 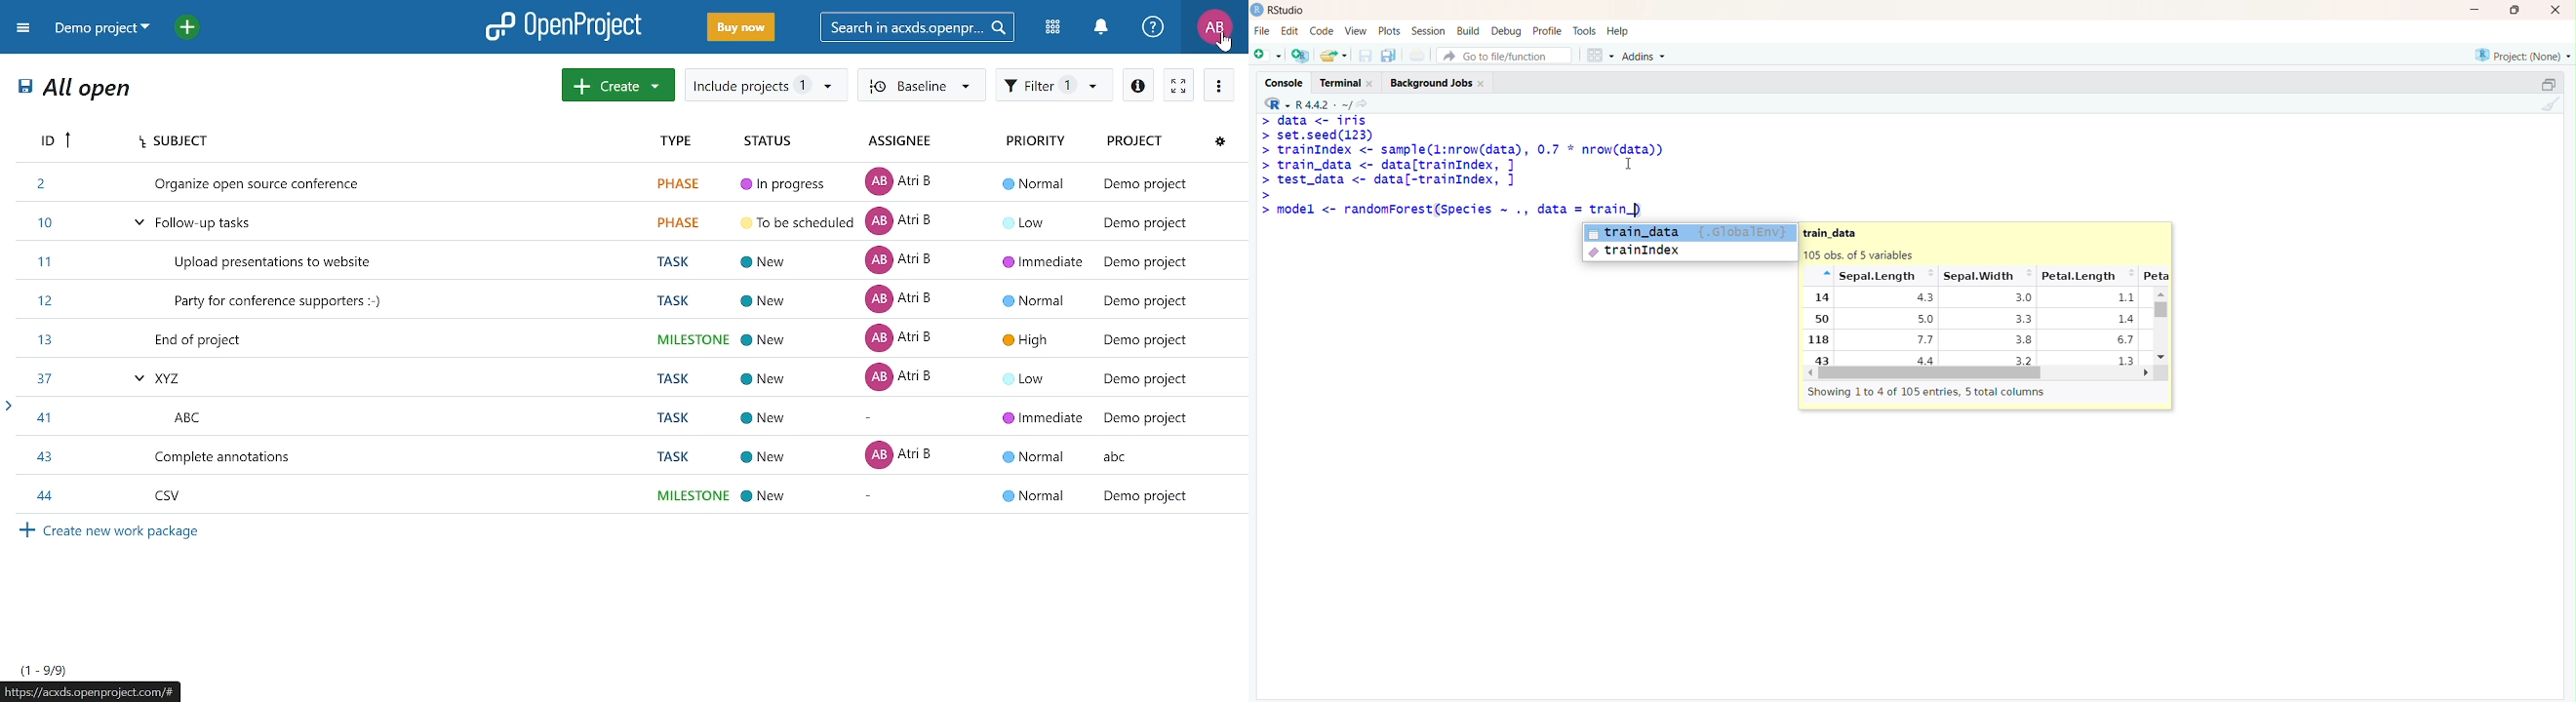 What do you see at coordinates (2164, 294) in the screenshot?
I see `Up` at bounding box center [2164, 294].